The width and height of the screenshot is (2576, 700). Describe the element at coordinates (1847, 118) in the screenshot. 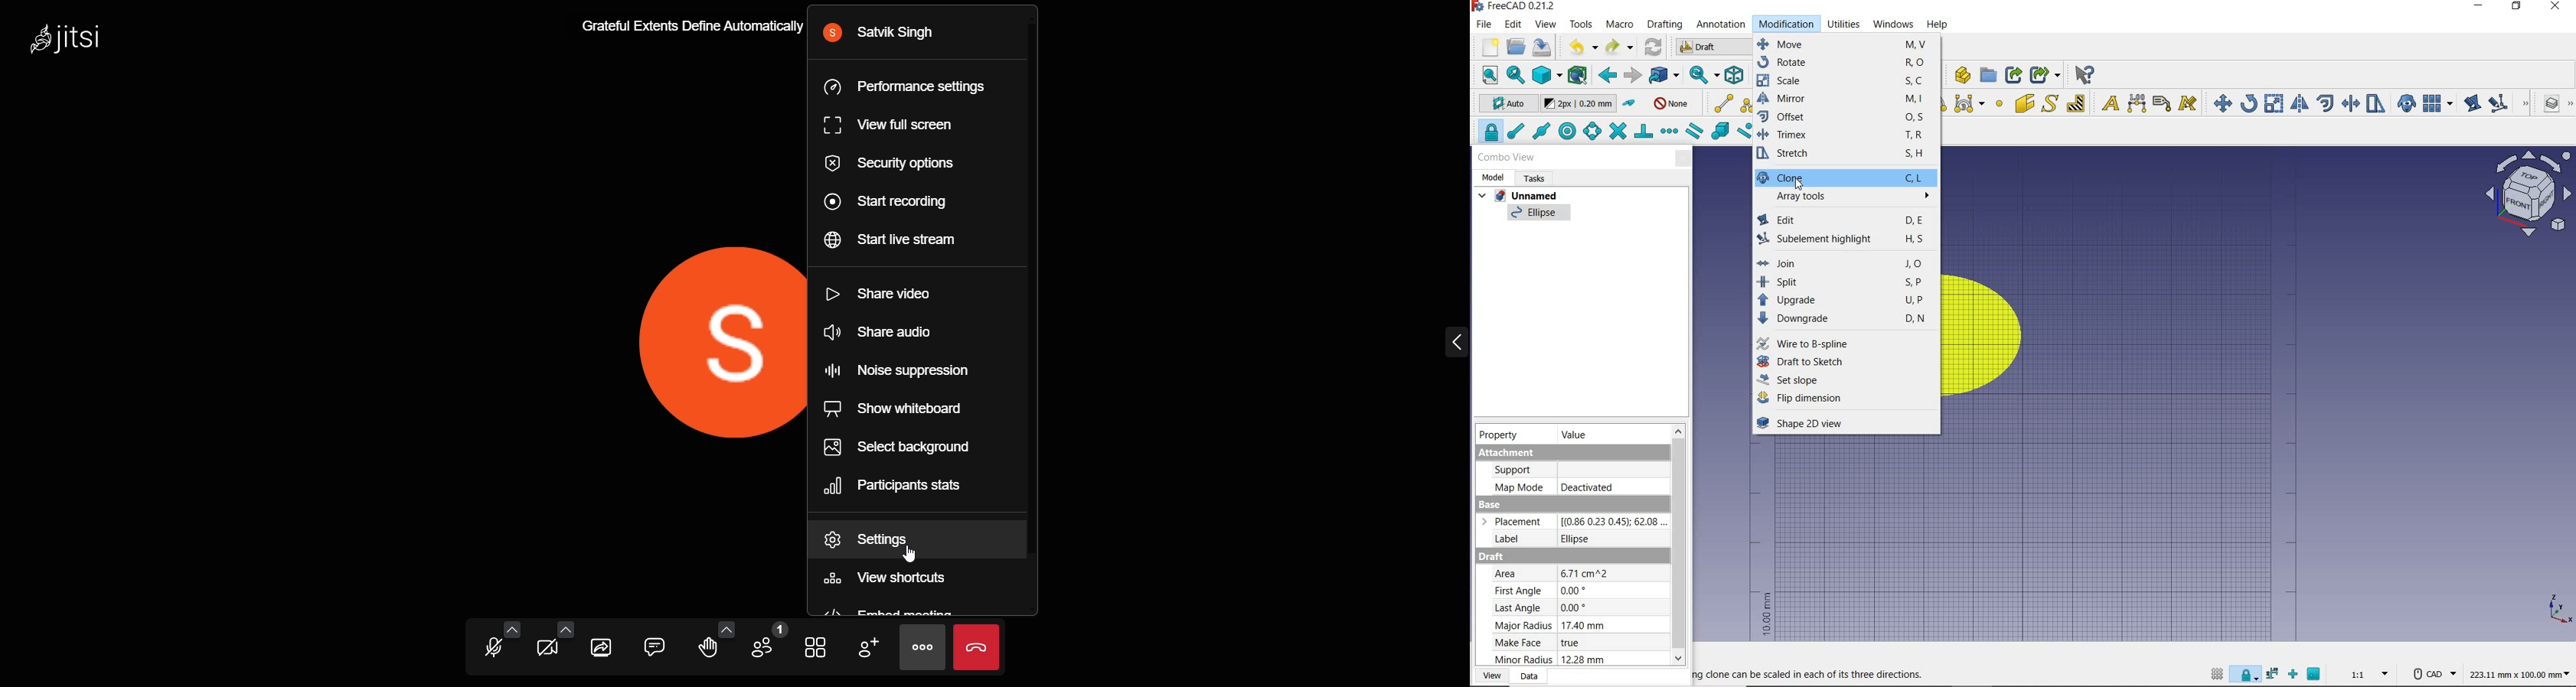

I see `offset` at that location.